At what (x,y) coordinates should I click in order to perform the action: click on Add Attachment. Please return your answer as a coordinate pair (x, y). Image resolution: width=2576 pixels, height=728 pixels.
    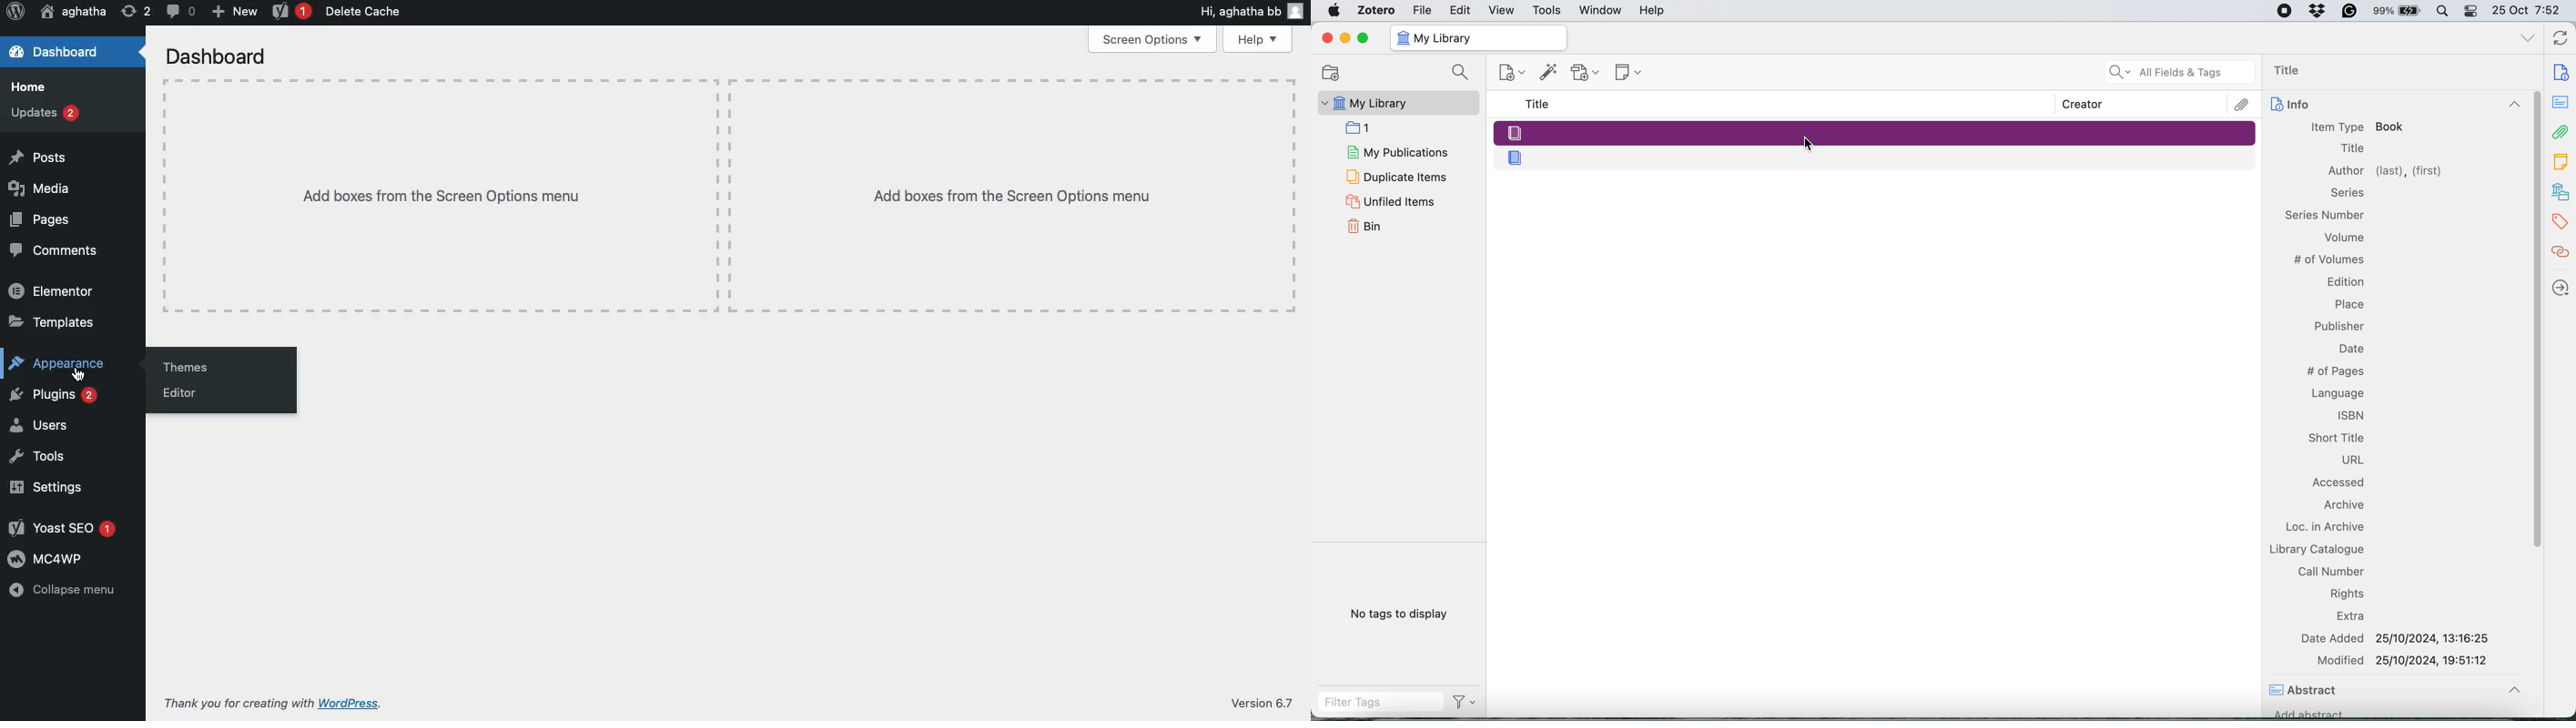
    Looking at the image, I should click on (1585, 73).